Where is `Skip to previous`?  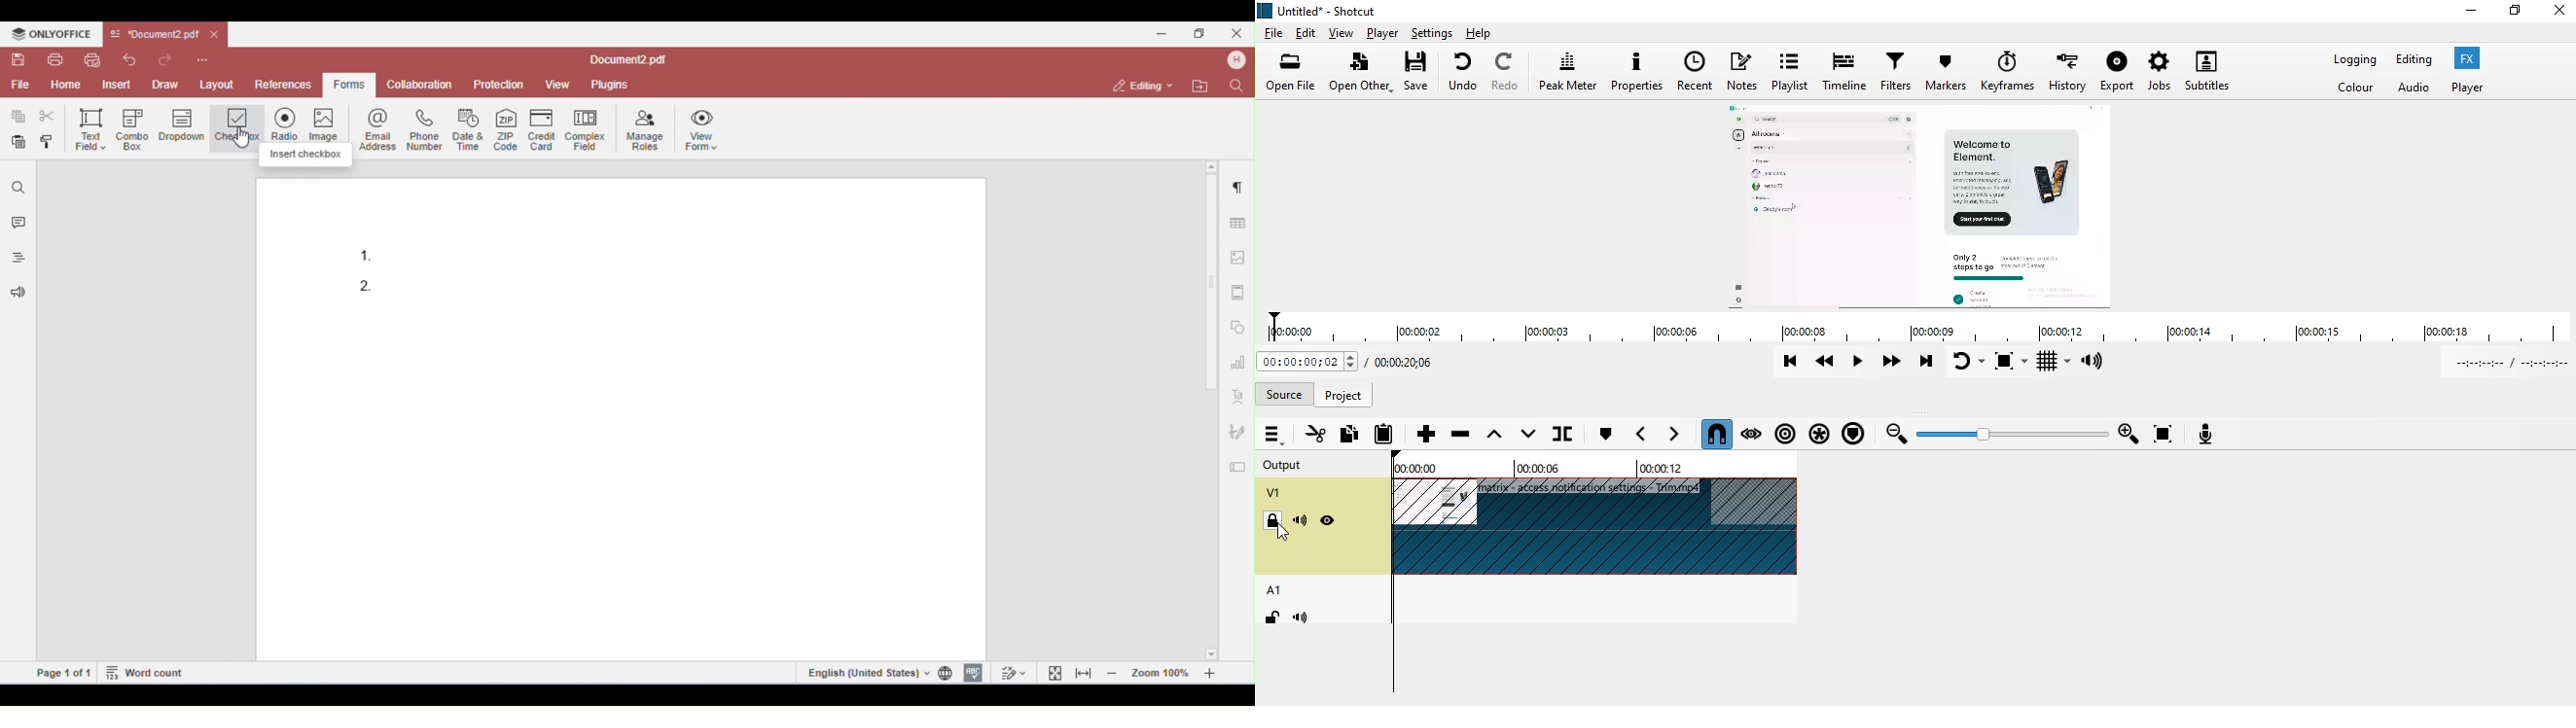
Skip to previous is located at coordinates (1789, 360).